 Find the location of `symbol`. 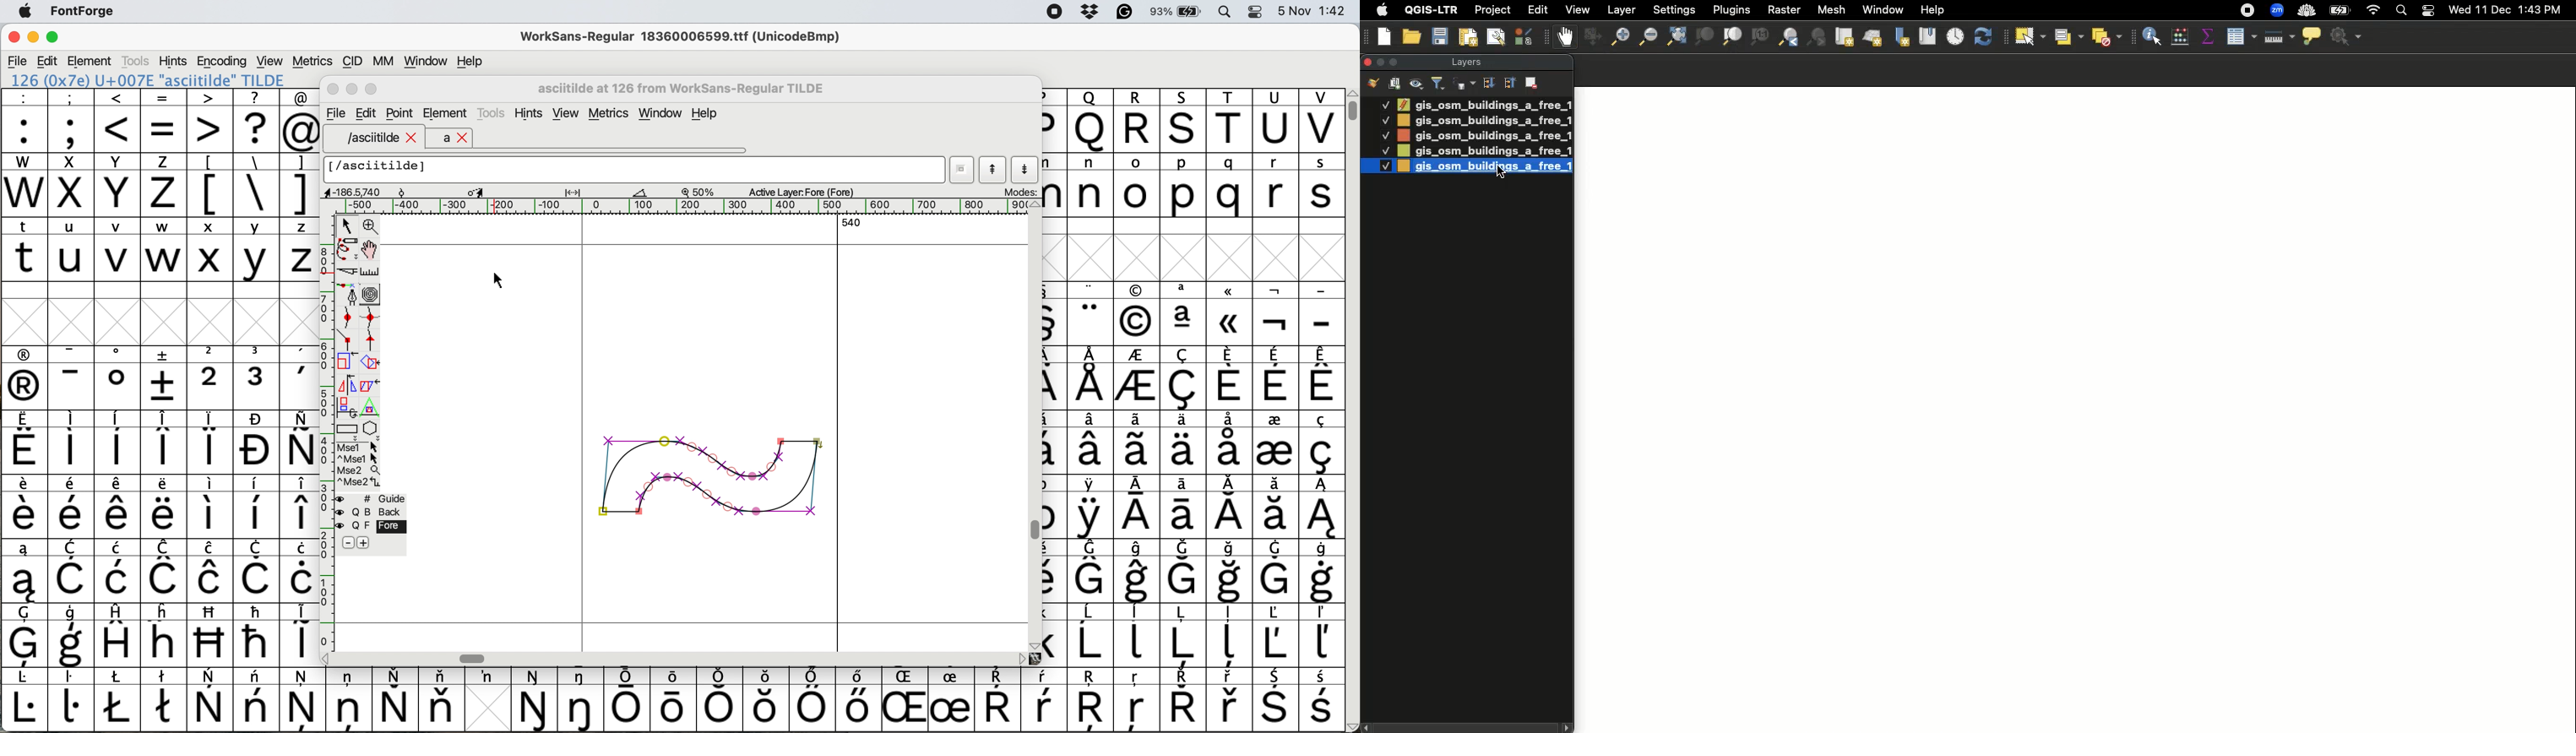

symbol is located at coordinates (1231, 700).